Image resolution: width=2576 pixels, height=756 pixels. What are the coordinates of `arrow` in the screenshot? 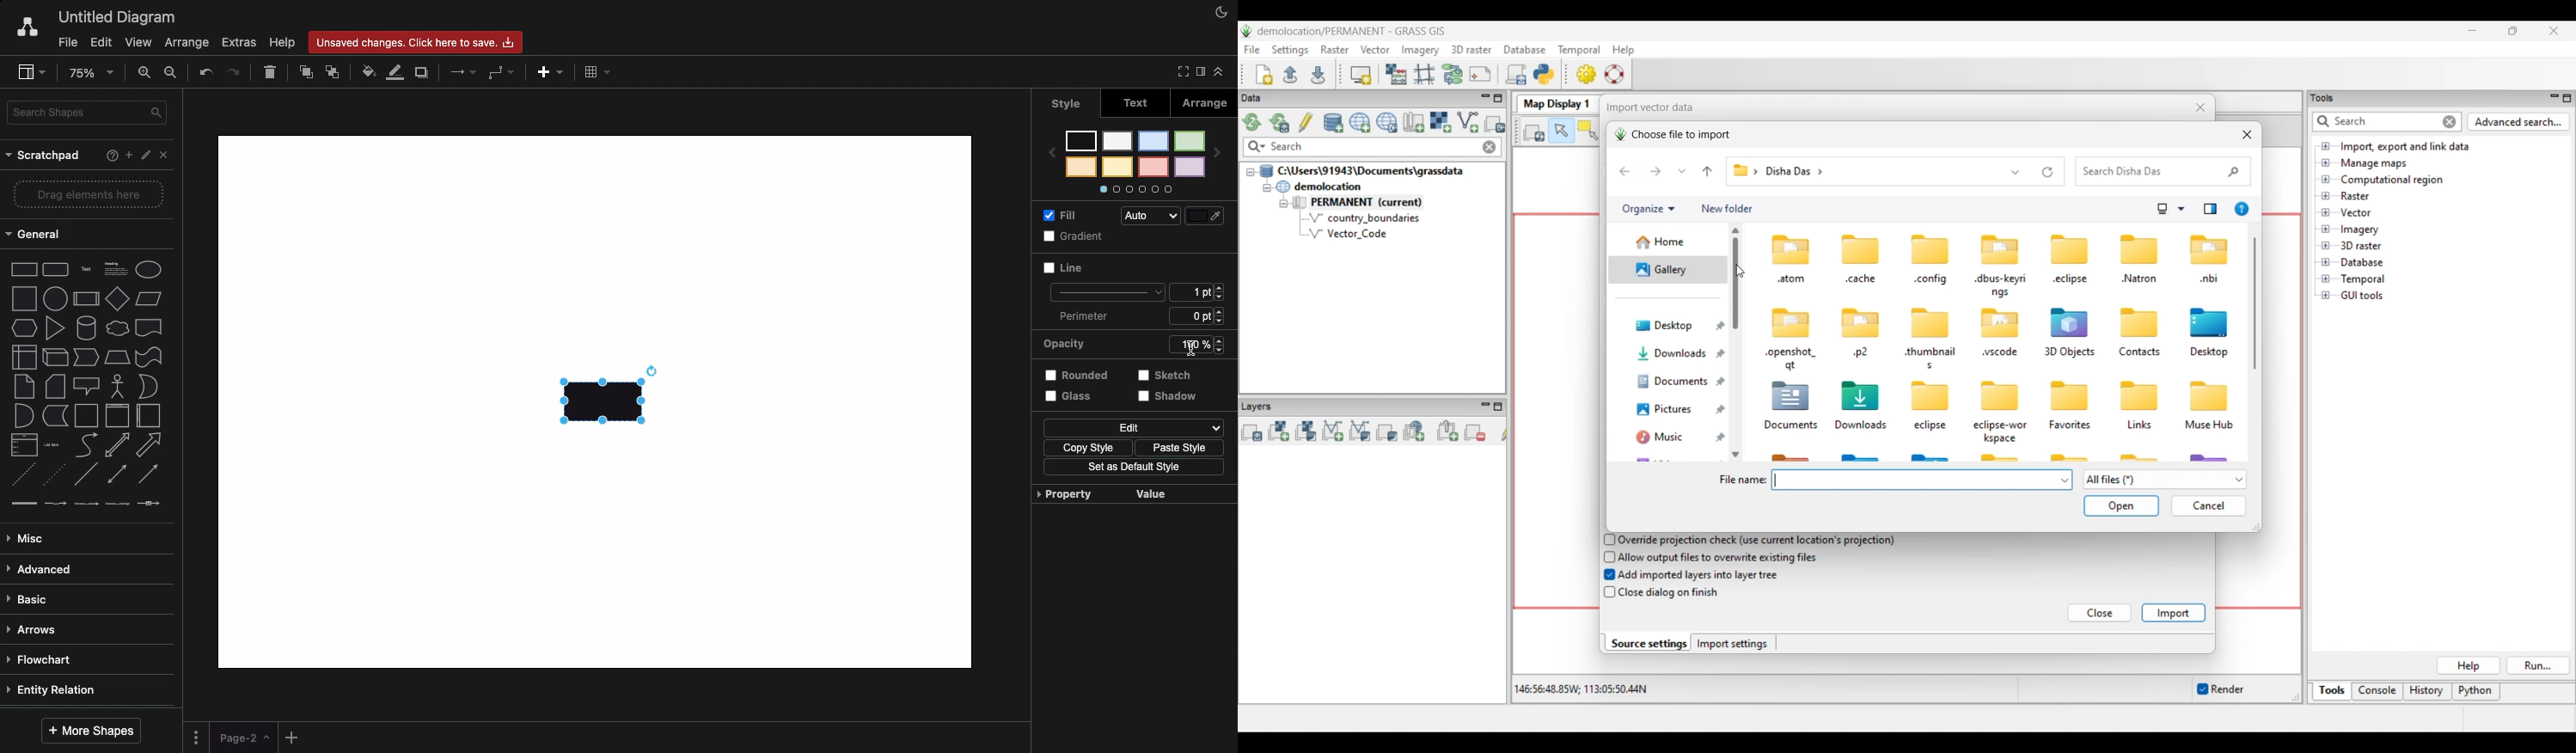 It's located at (150, 447).